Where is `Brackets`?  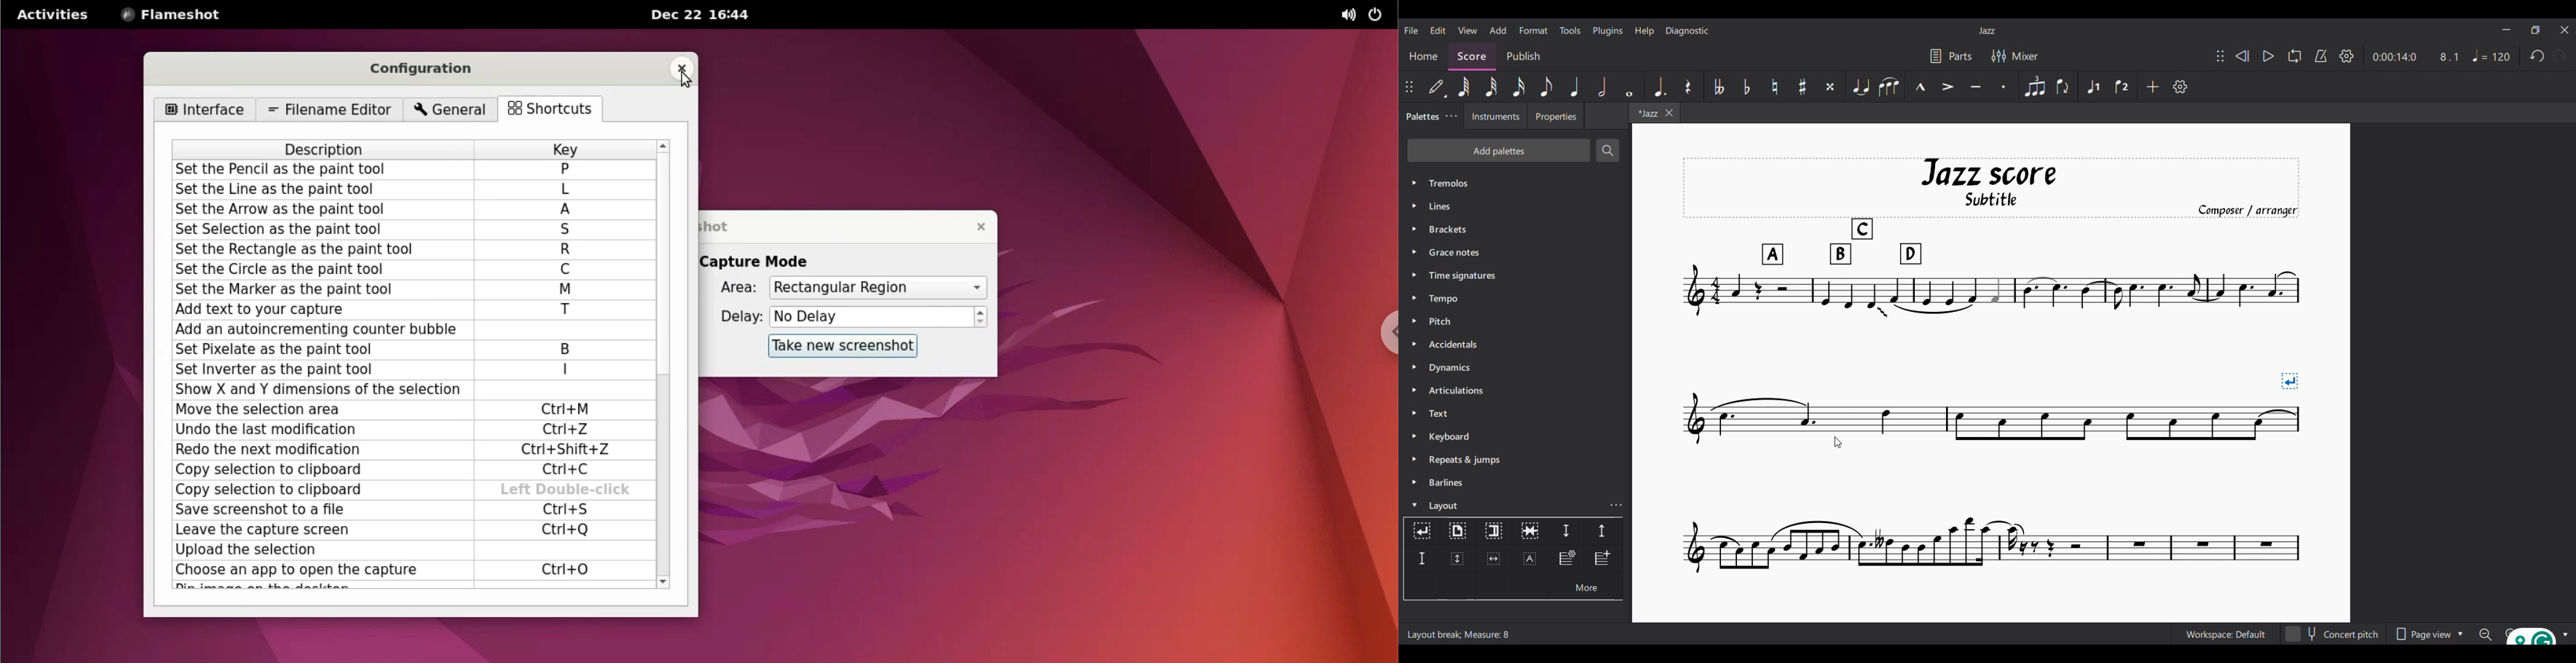 Brackets is located at coordinates (1515, 229).